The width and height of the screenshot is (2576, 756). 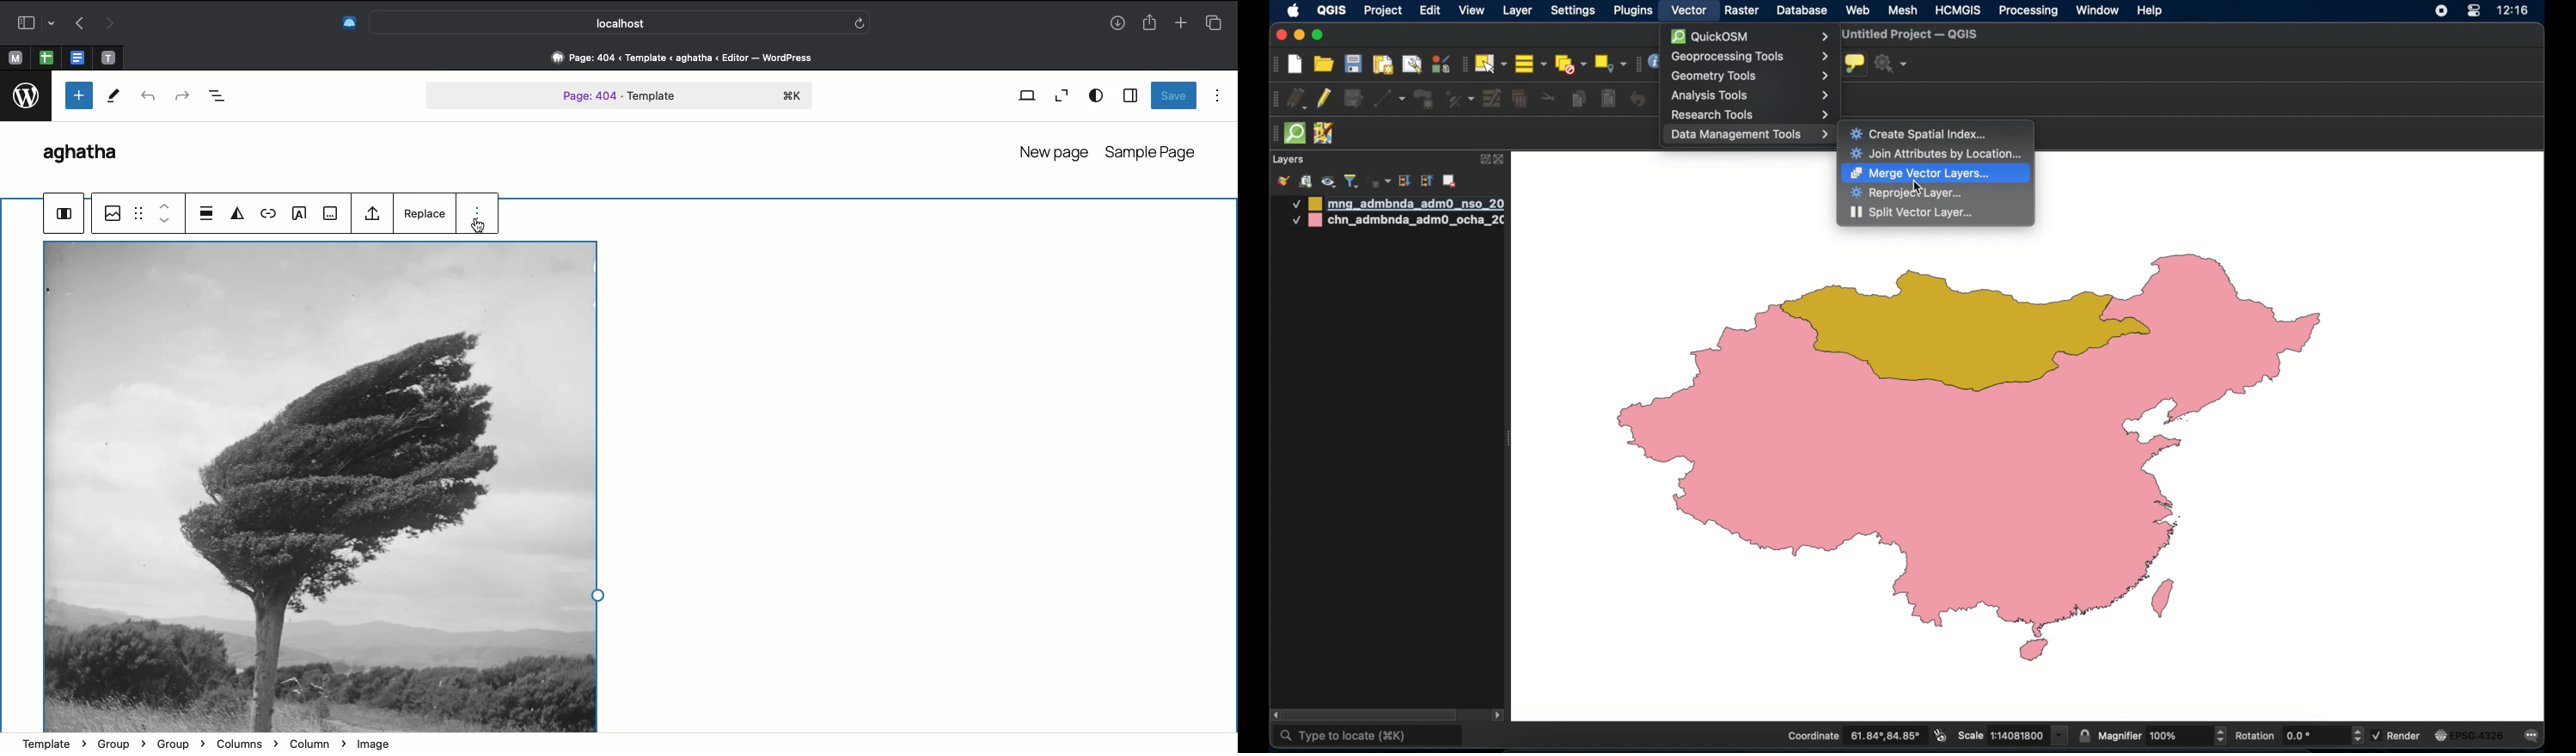 I want to click on digitize with segment, so click(x=1388, y=98).